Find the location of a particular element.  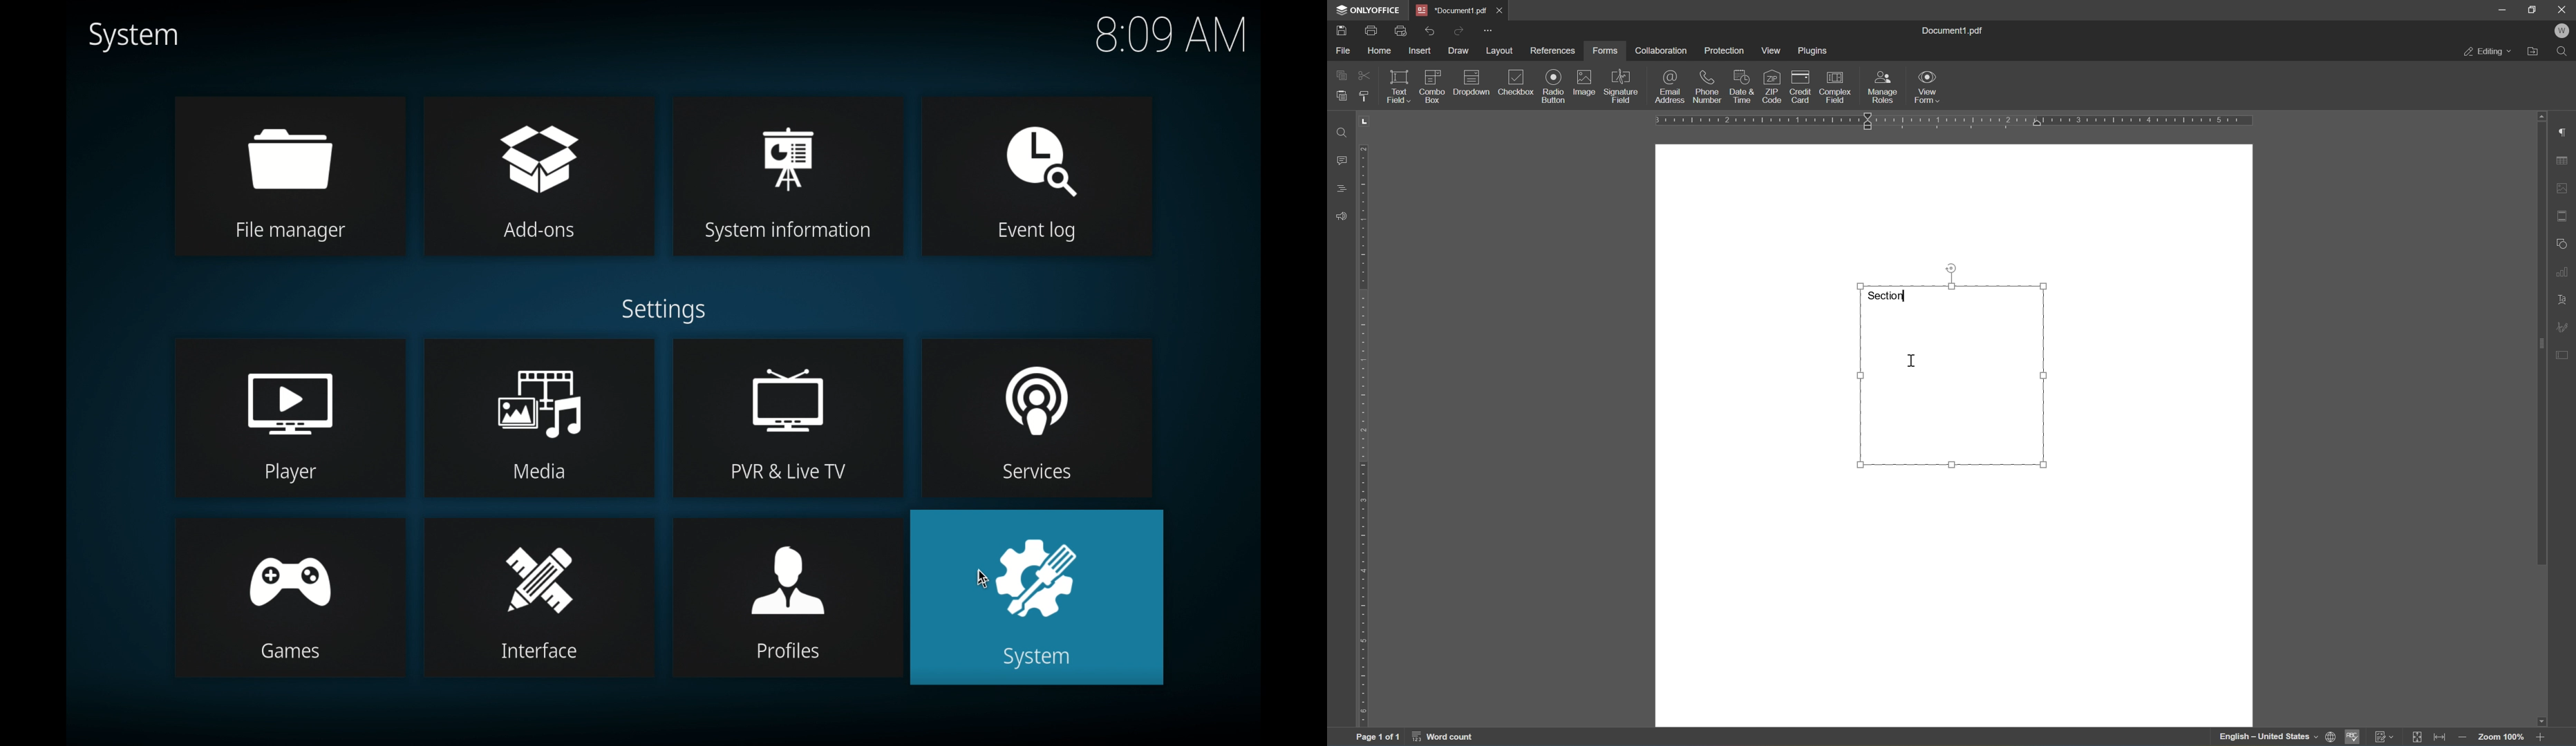

phone number is located at coordinates (1706, 87).